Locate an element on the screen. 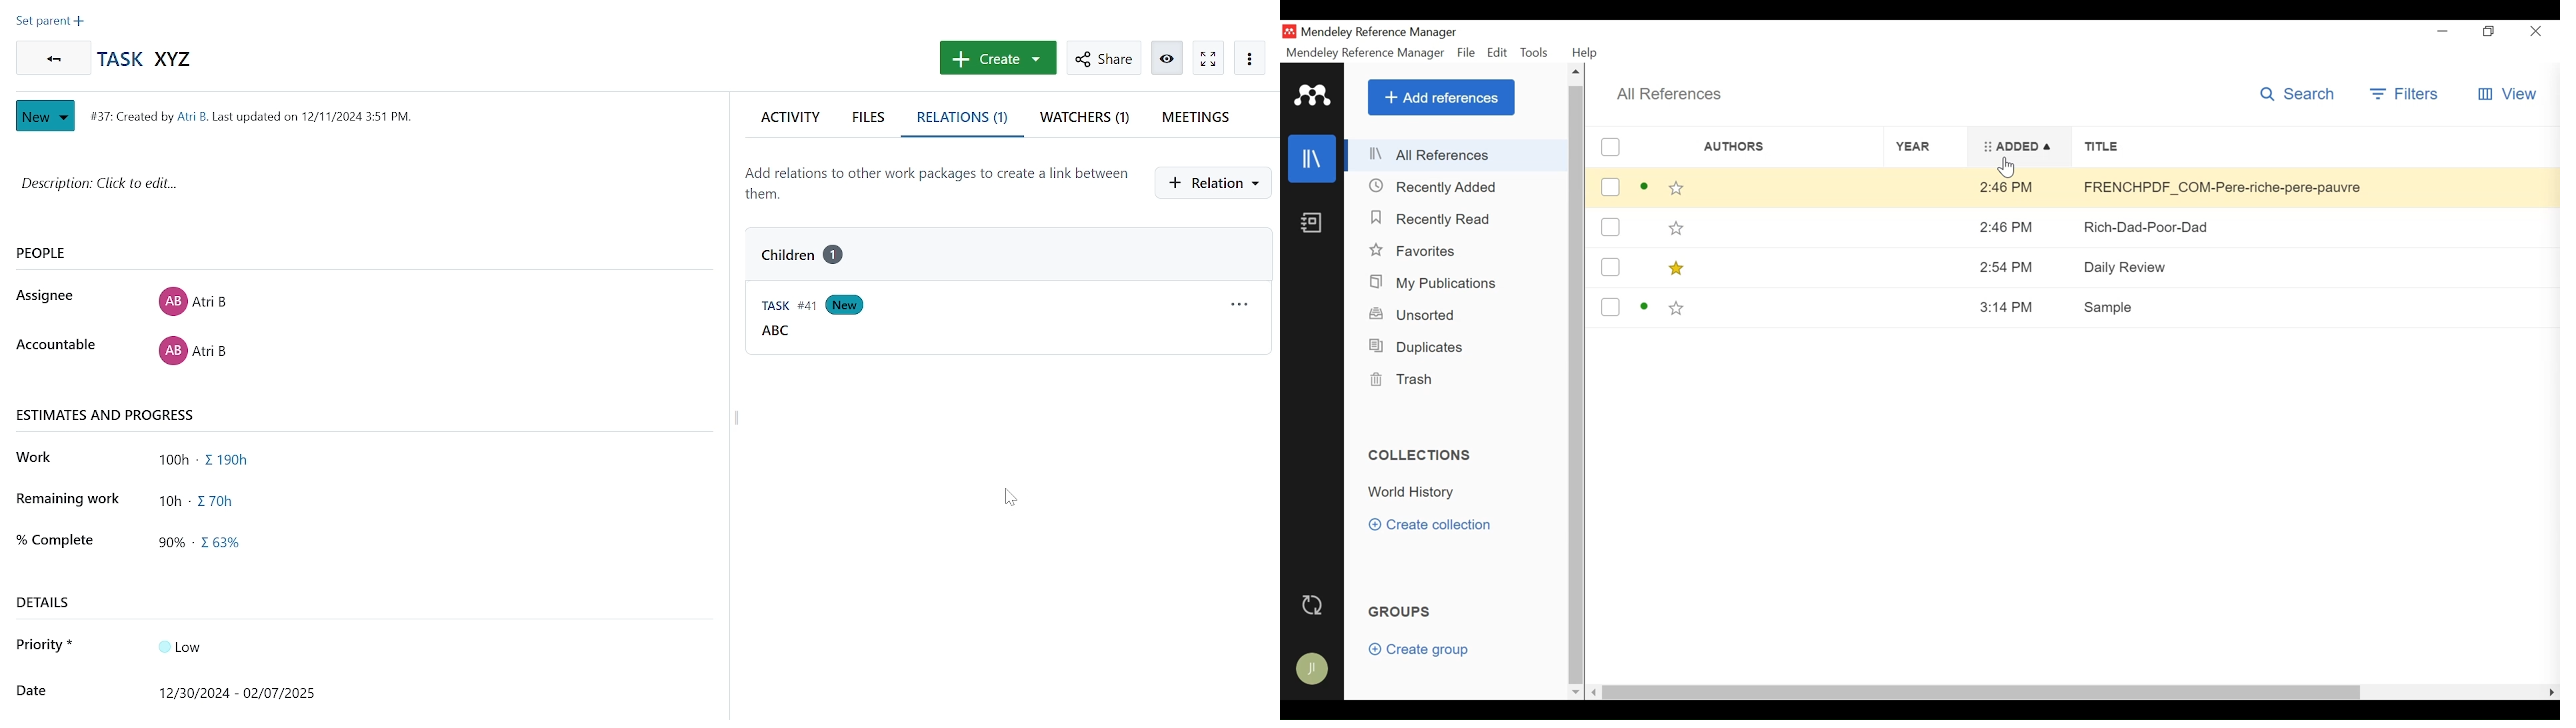 This screenshot has width=2576, height=728. Help is located at coordinates (1586, 53).